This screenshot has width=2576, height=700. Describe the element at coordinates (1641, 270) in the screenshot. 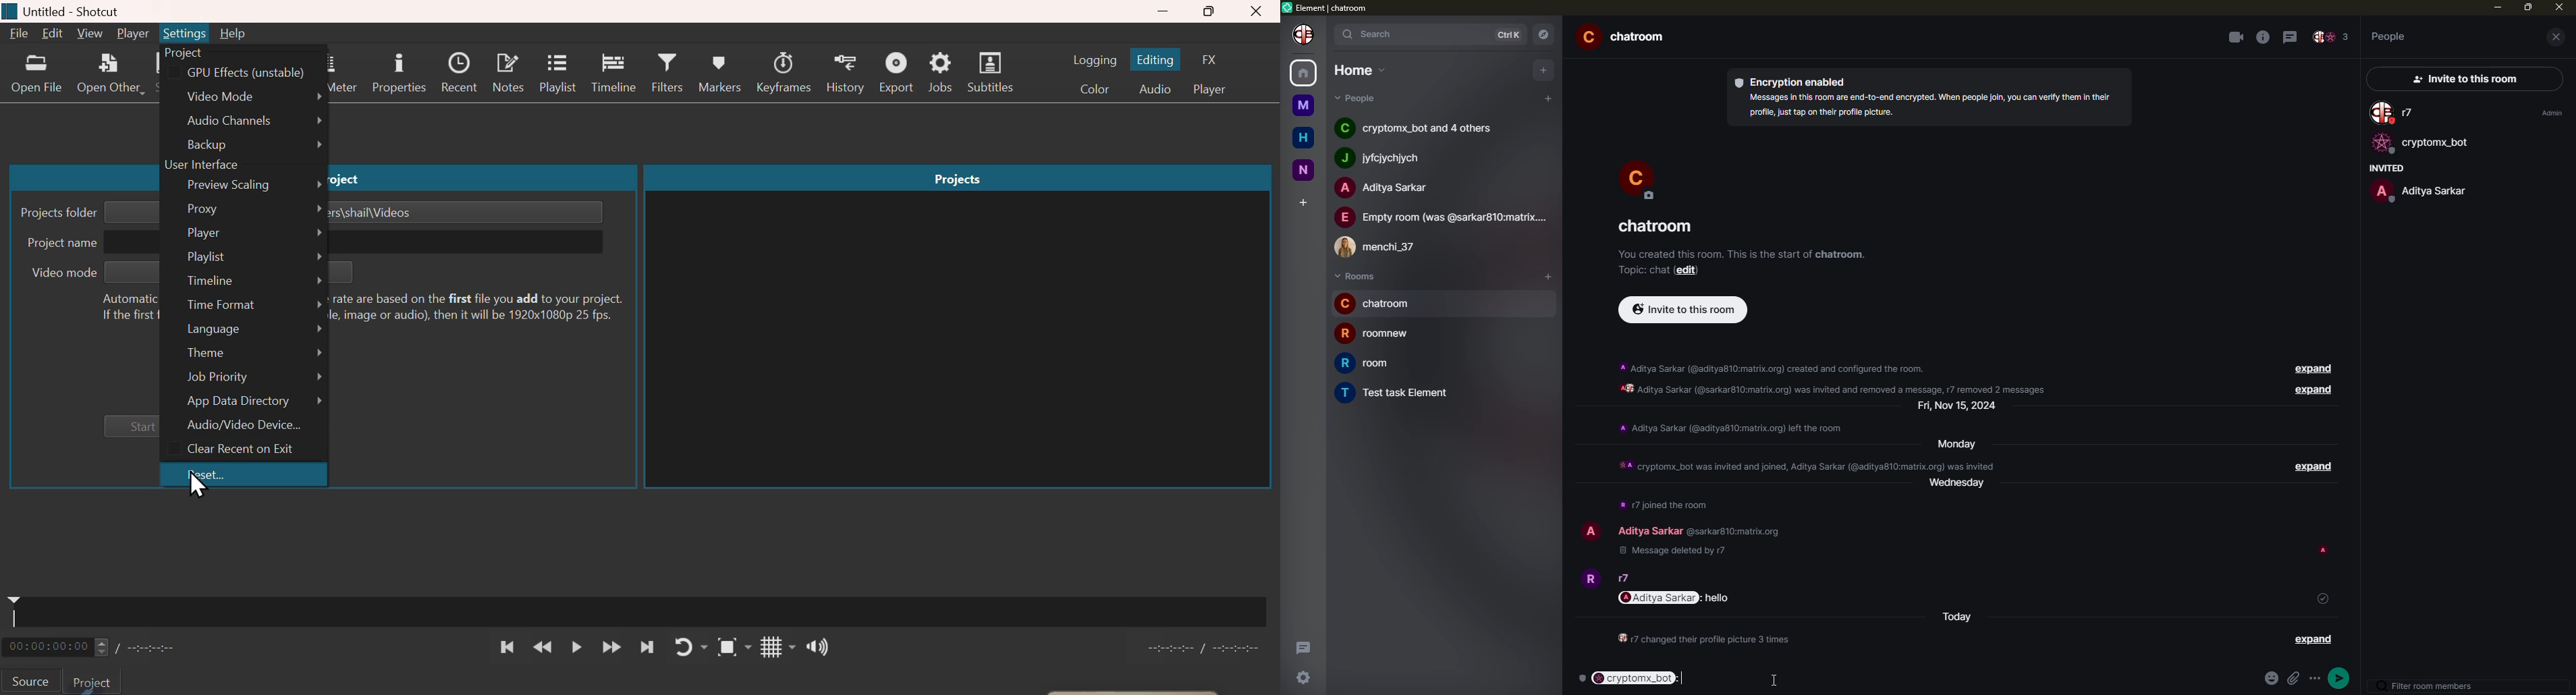

I see `topic` at that location.